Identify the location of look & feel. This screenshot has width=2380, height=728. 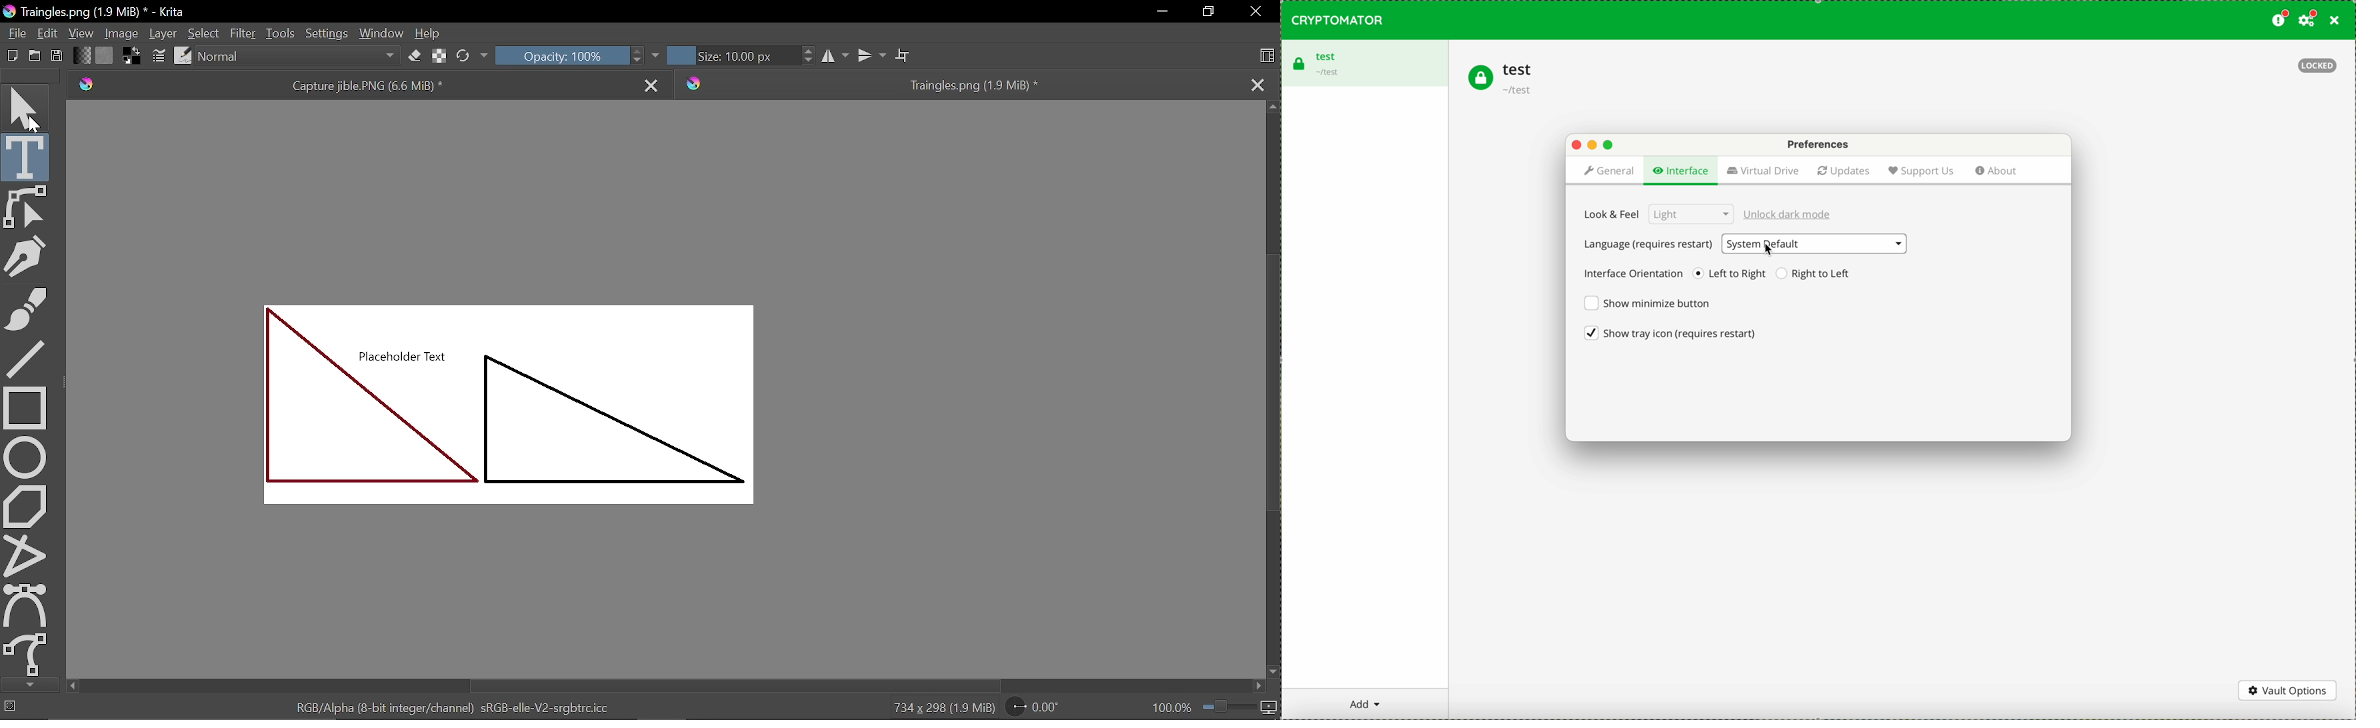
(1656, 214).